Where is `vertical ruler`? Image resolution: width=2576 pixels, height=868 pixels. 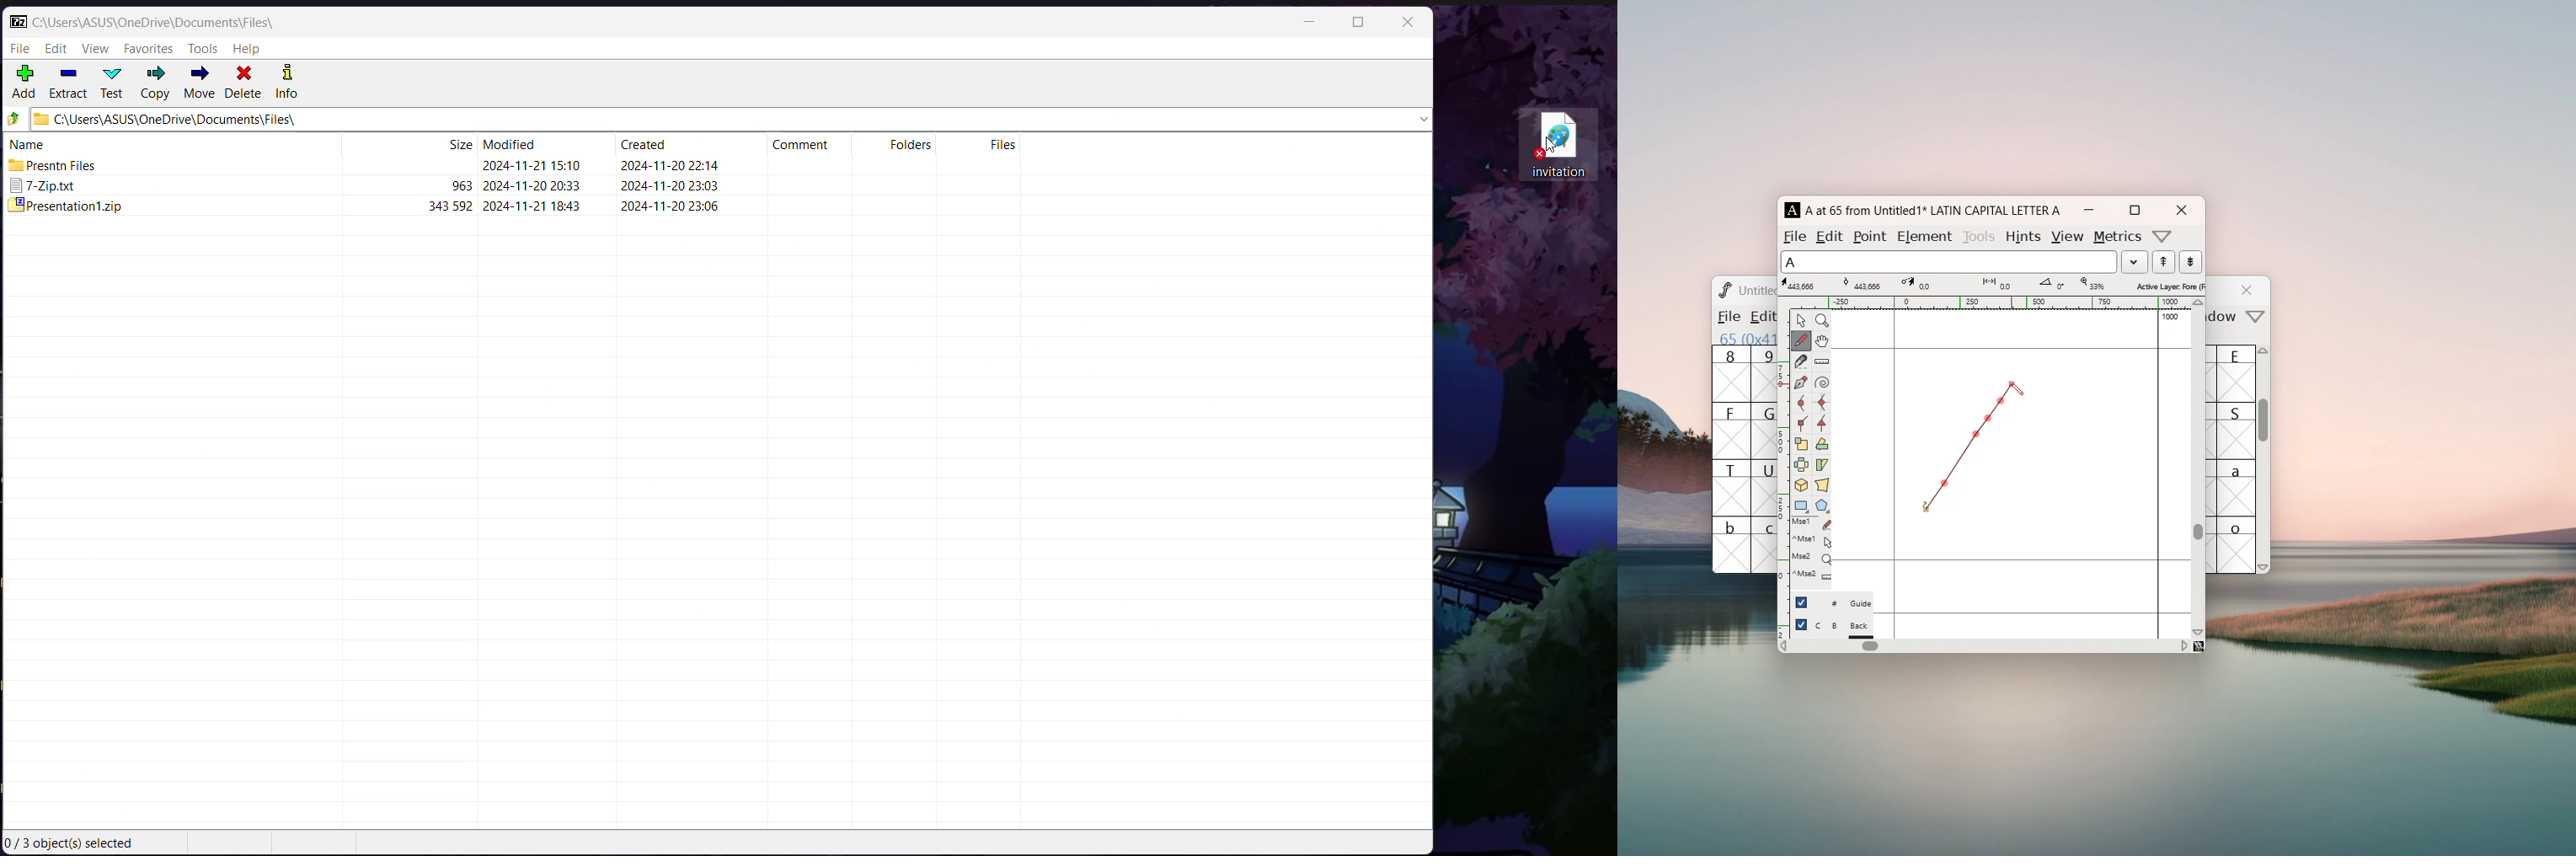
vertical ruler is located at coordinates (1783, 472).